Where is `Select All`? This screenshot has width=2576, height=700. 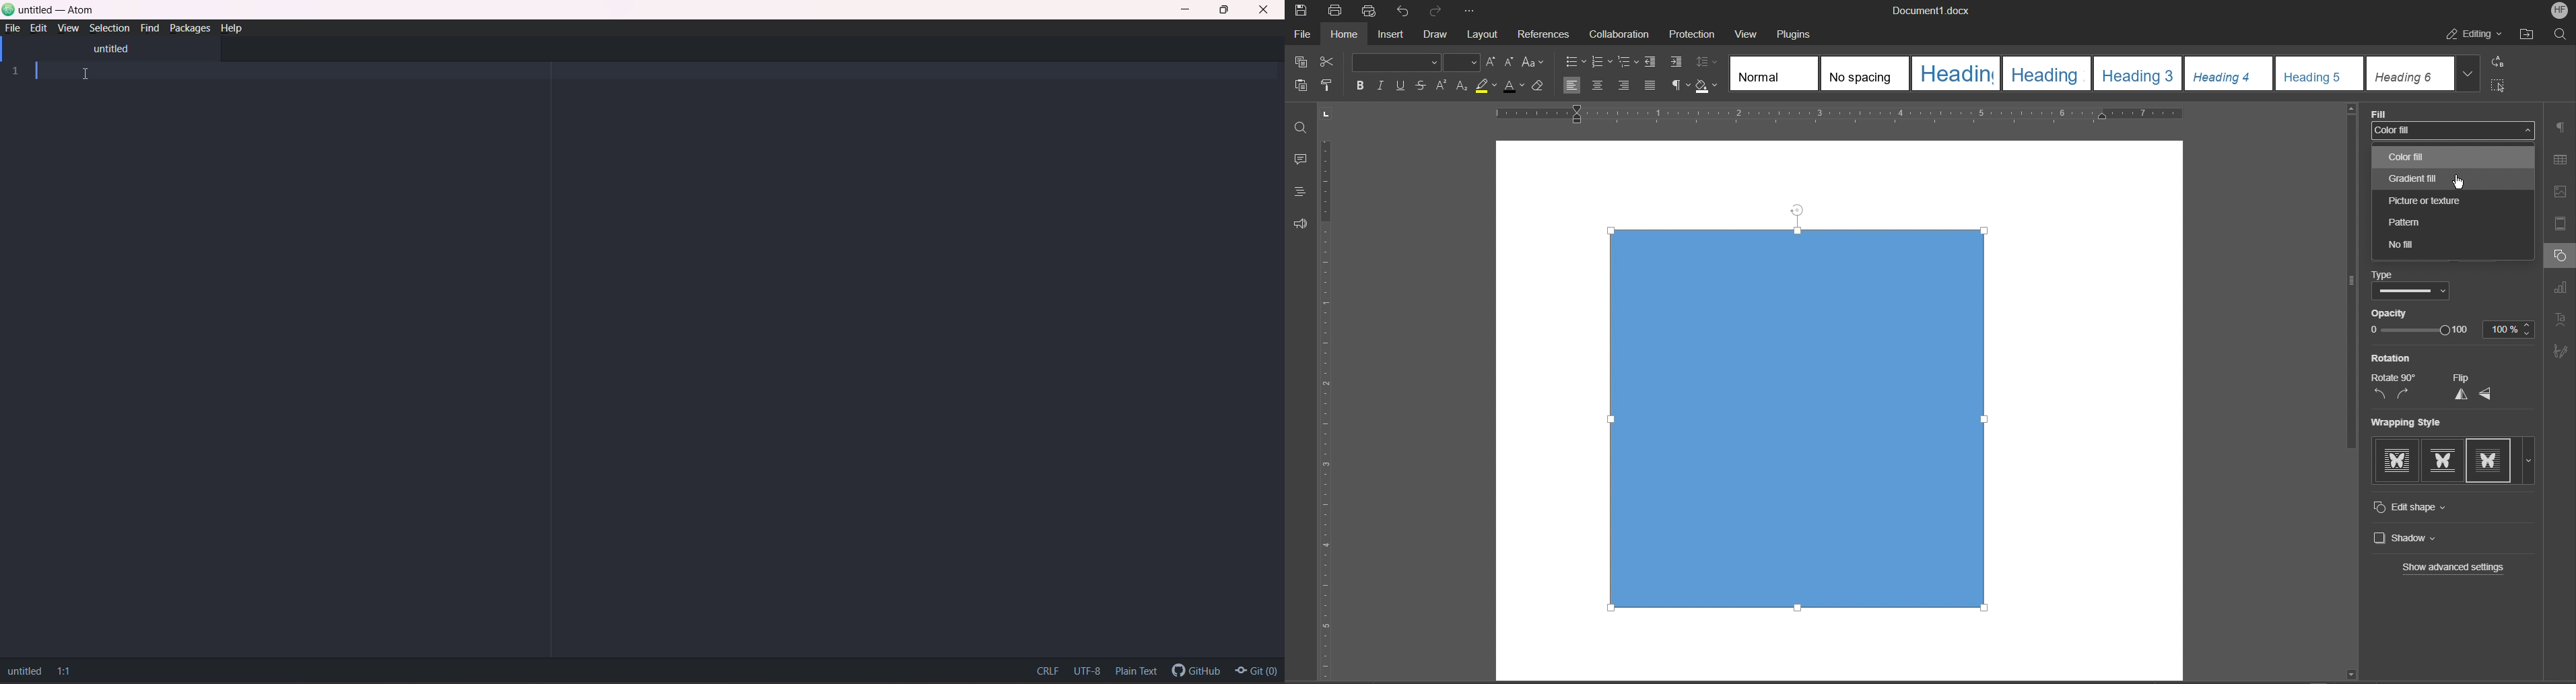
Select All is located at coordinates (2500, 85).